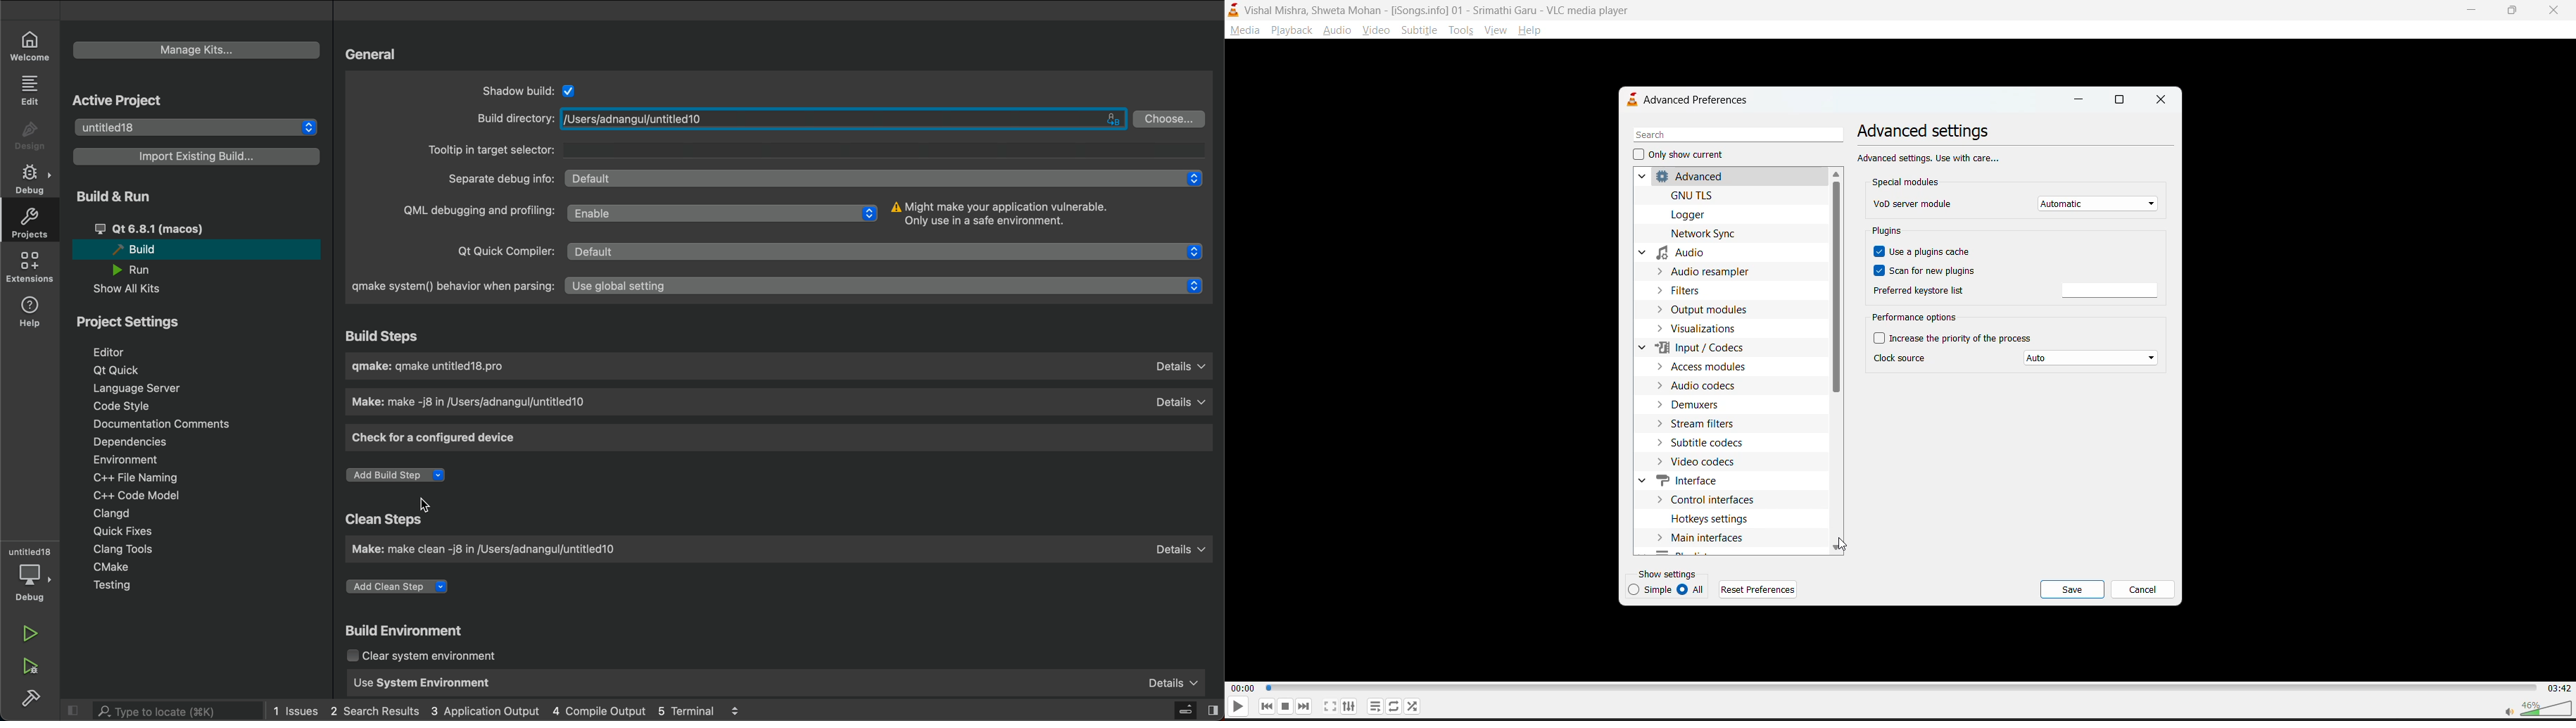 This screenshot has height=728, width=2576. Describe the element at coordinates (2145, 589) in the screenshot. I see `cancel` at that location.